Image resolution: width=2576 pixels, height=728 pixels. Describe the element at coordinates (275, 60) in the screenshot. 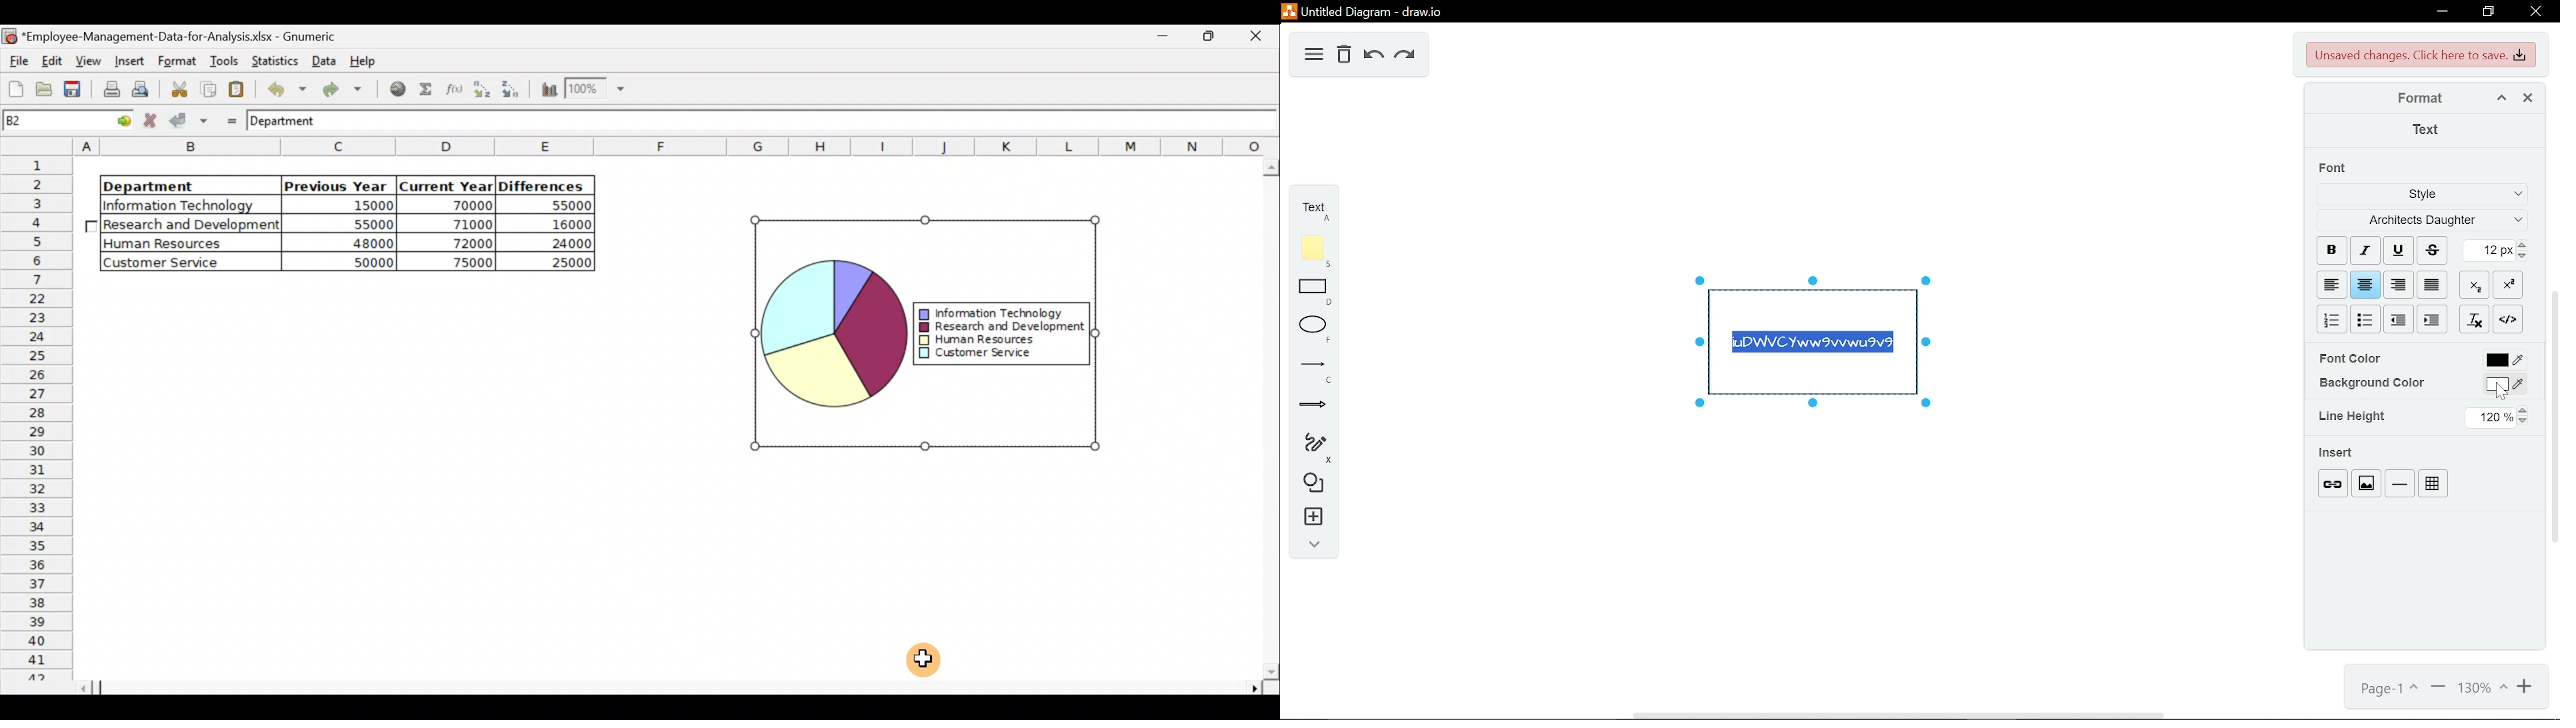

I see `Statistics` at that location.